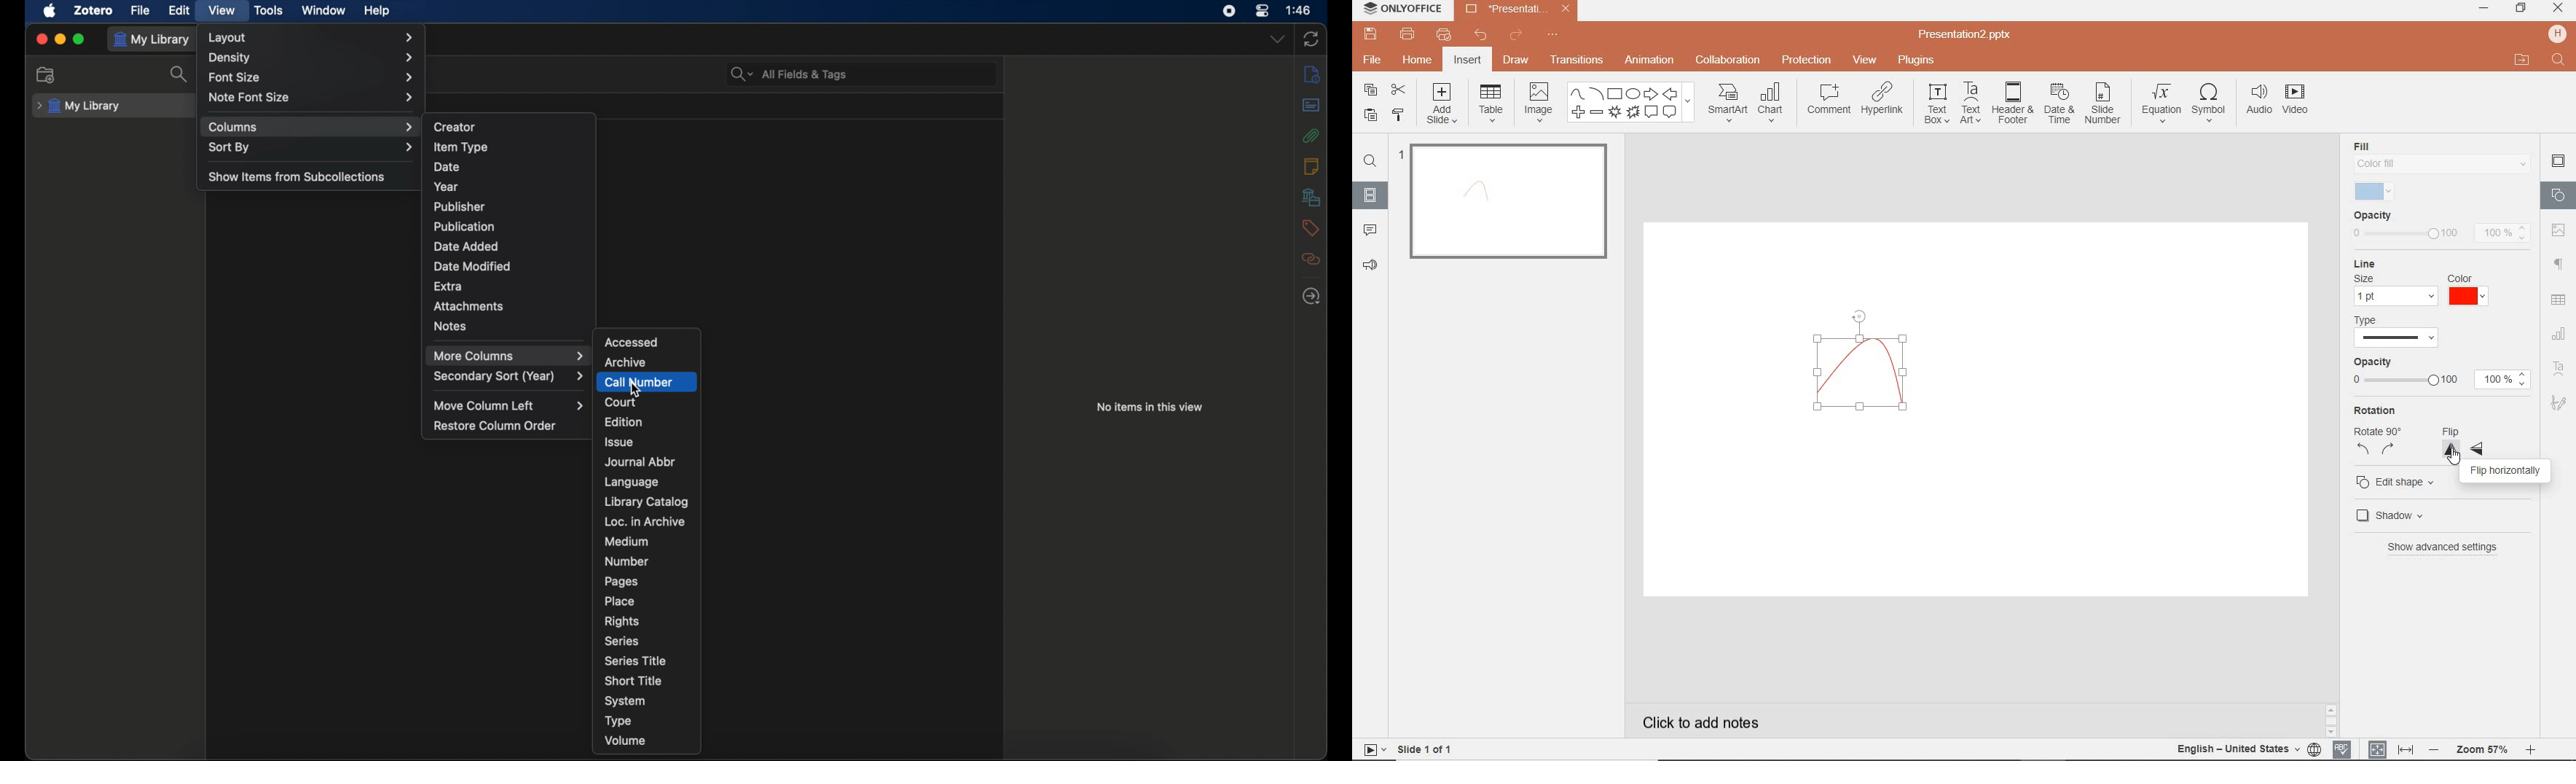 The width and height of the screenshot is (2576, 784). Describe the element at coordinates (2557, 263) in the screenshot. I see `PARAGRAPH SETTINGS` at that location.